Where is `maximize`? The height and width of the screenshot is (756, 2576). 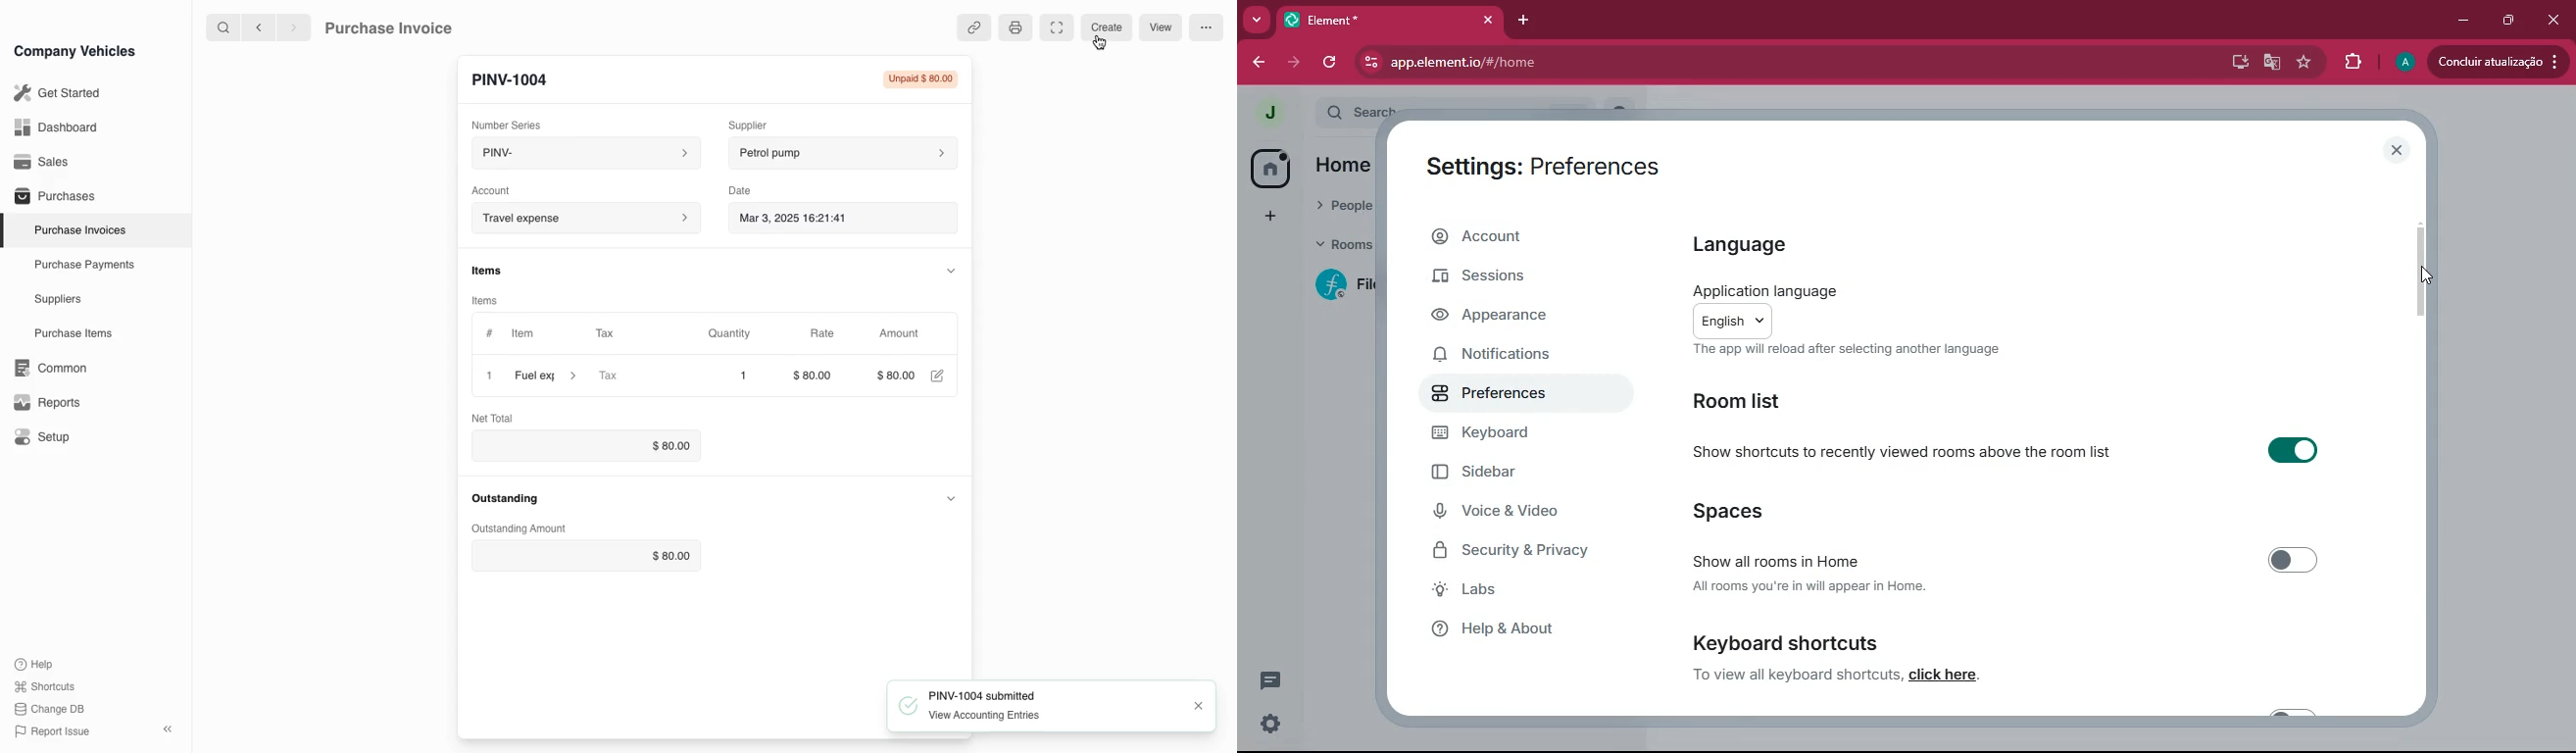
maximize is located at coordinates (2504, 22).